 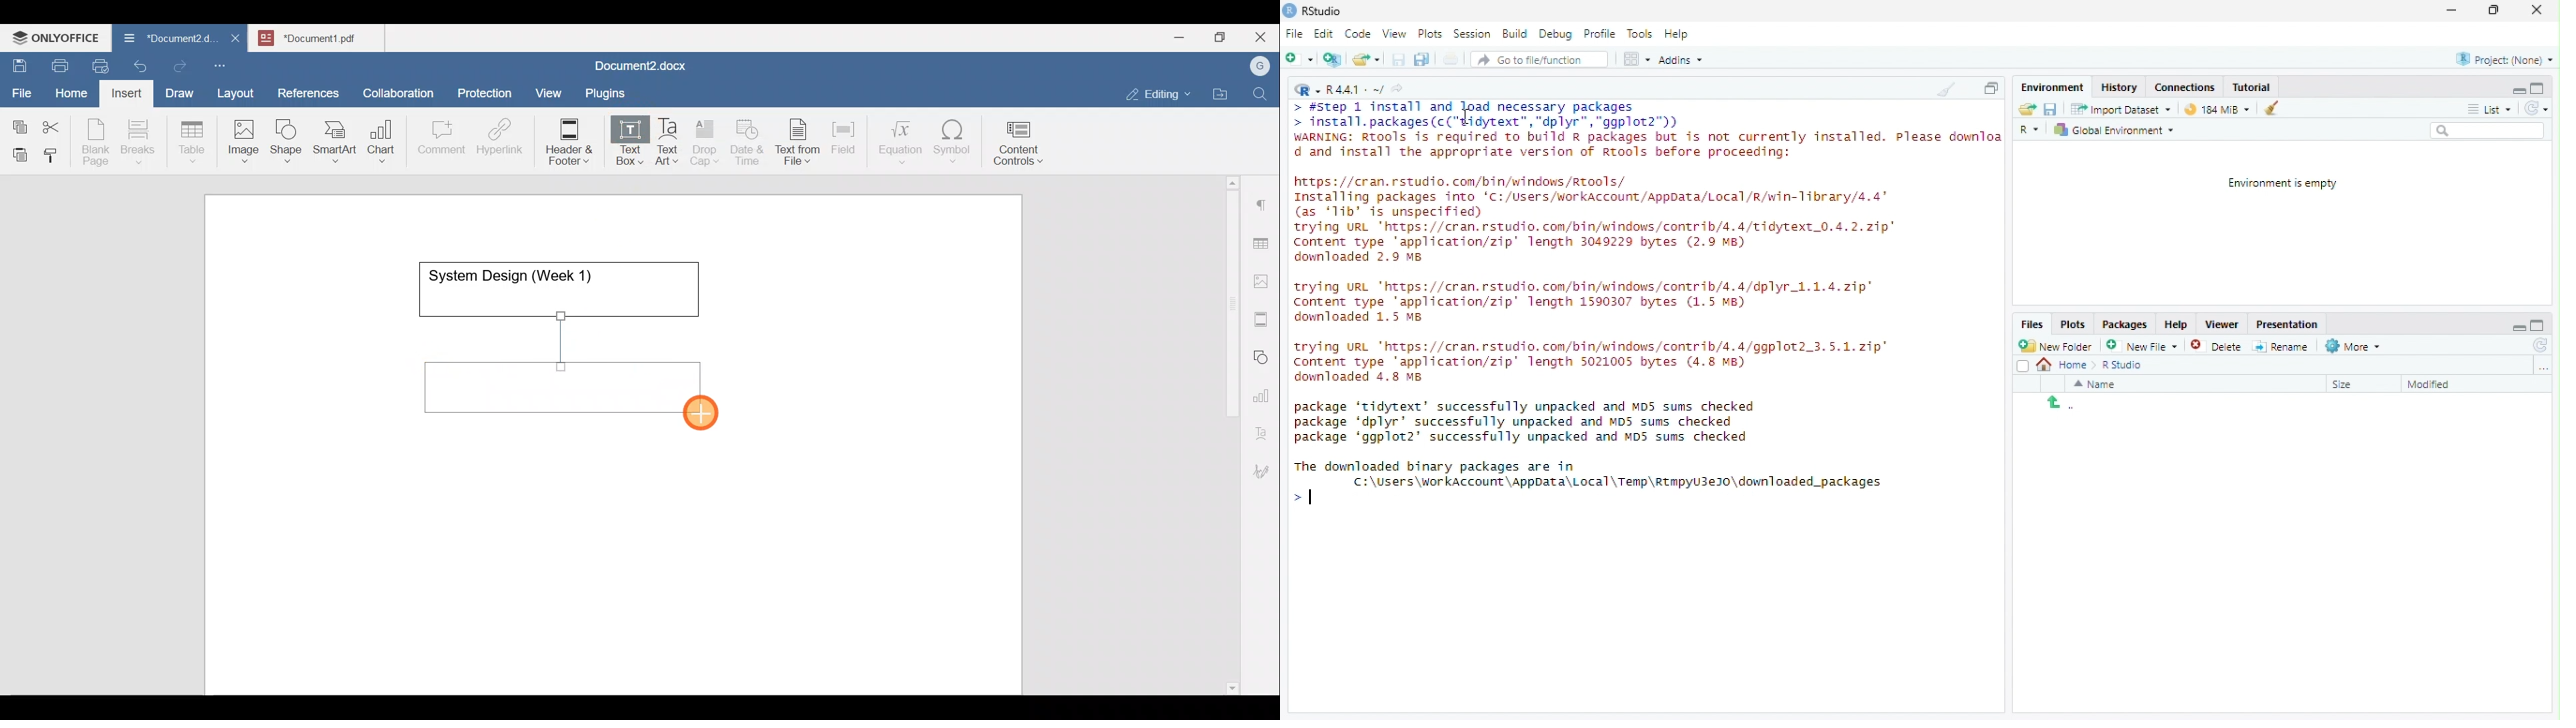 I want to click on R, so click(x=1307, y=89).